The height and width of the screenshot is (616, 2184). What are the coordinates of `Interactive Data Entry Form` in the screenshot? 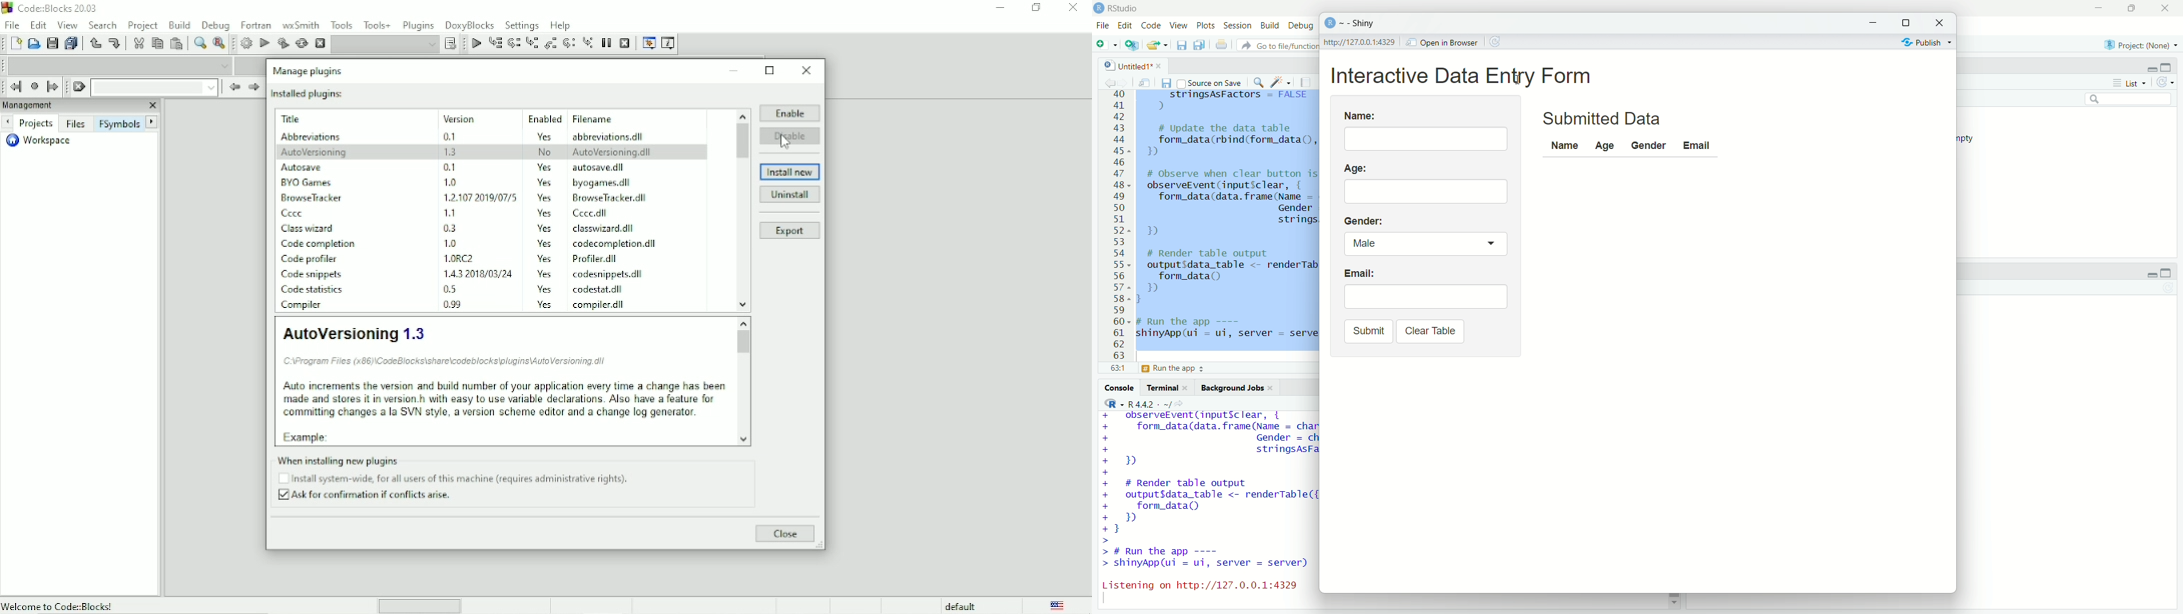 It's located at (1466, 74).